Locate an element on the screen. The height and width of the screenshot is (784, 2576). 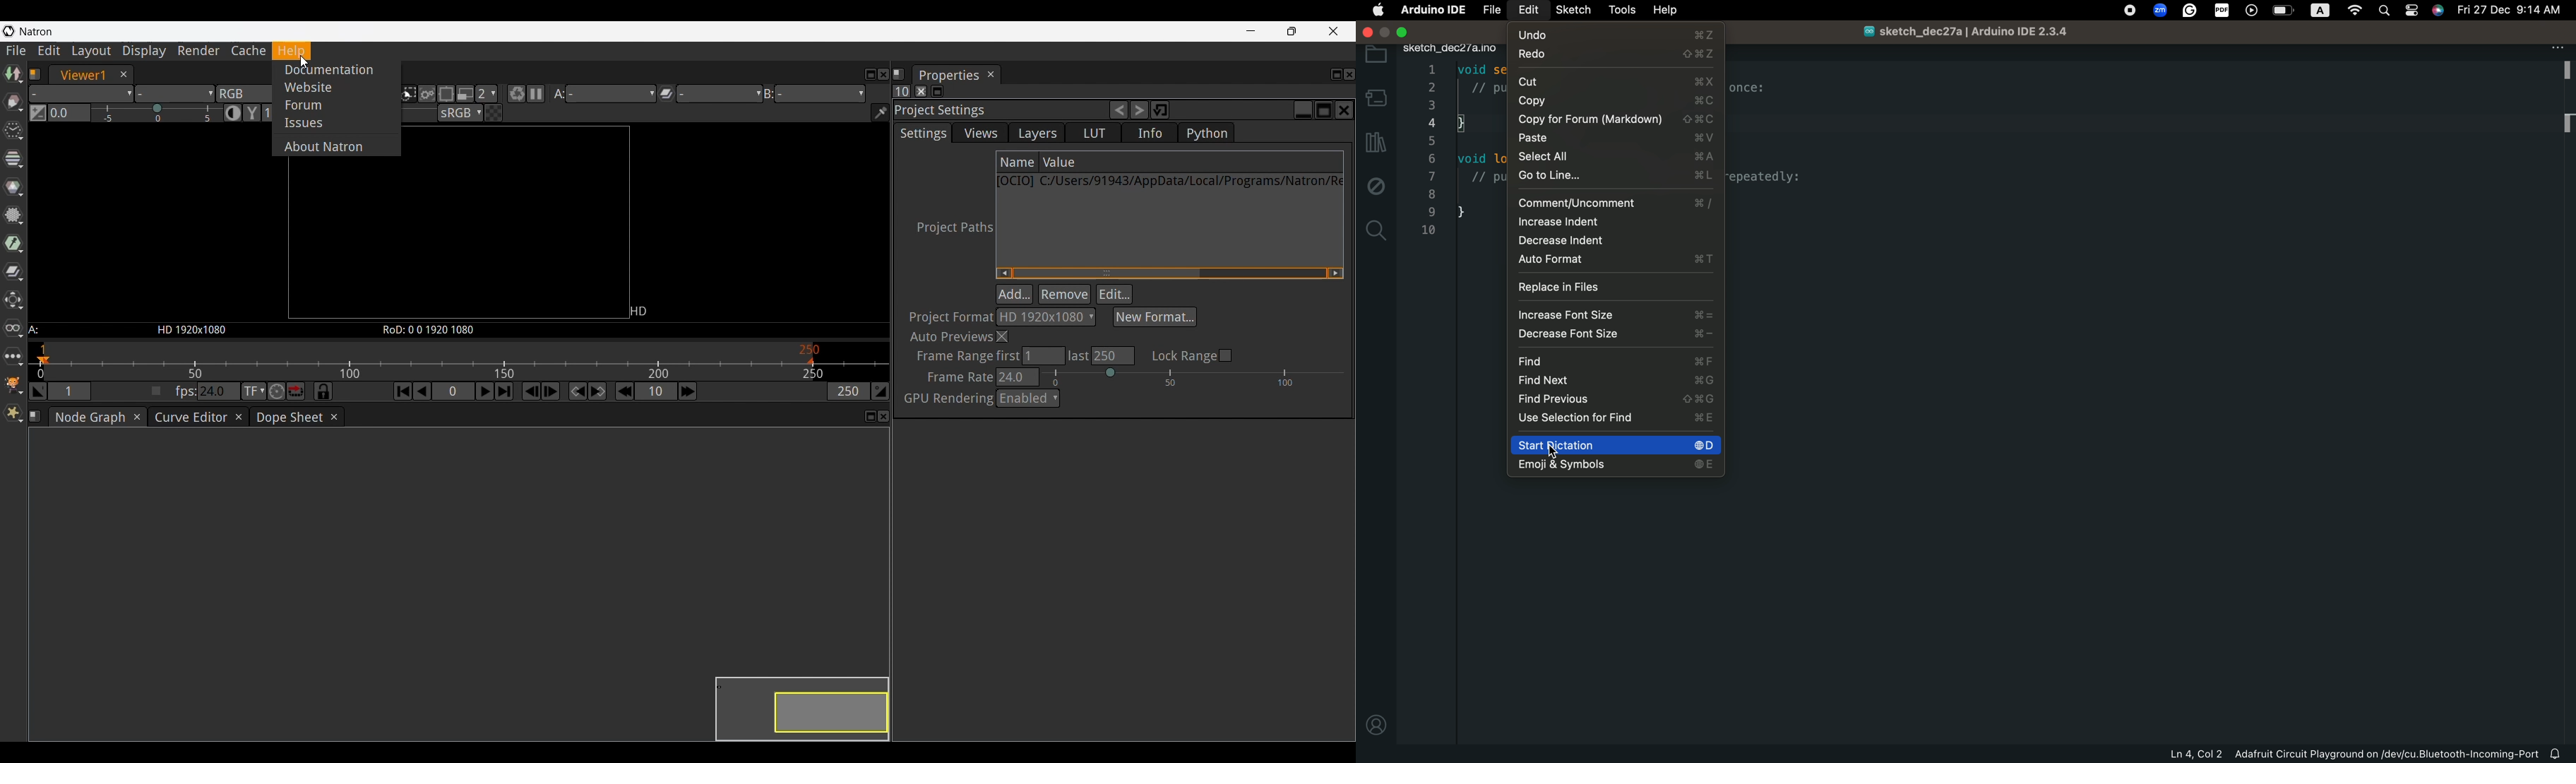
Info settings is located at coordinates (1150, 133).